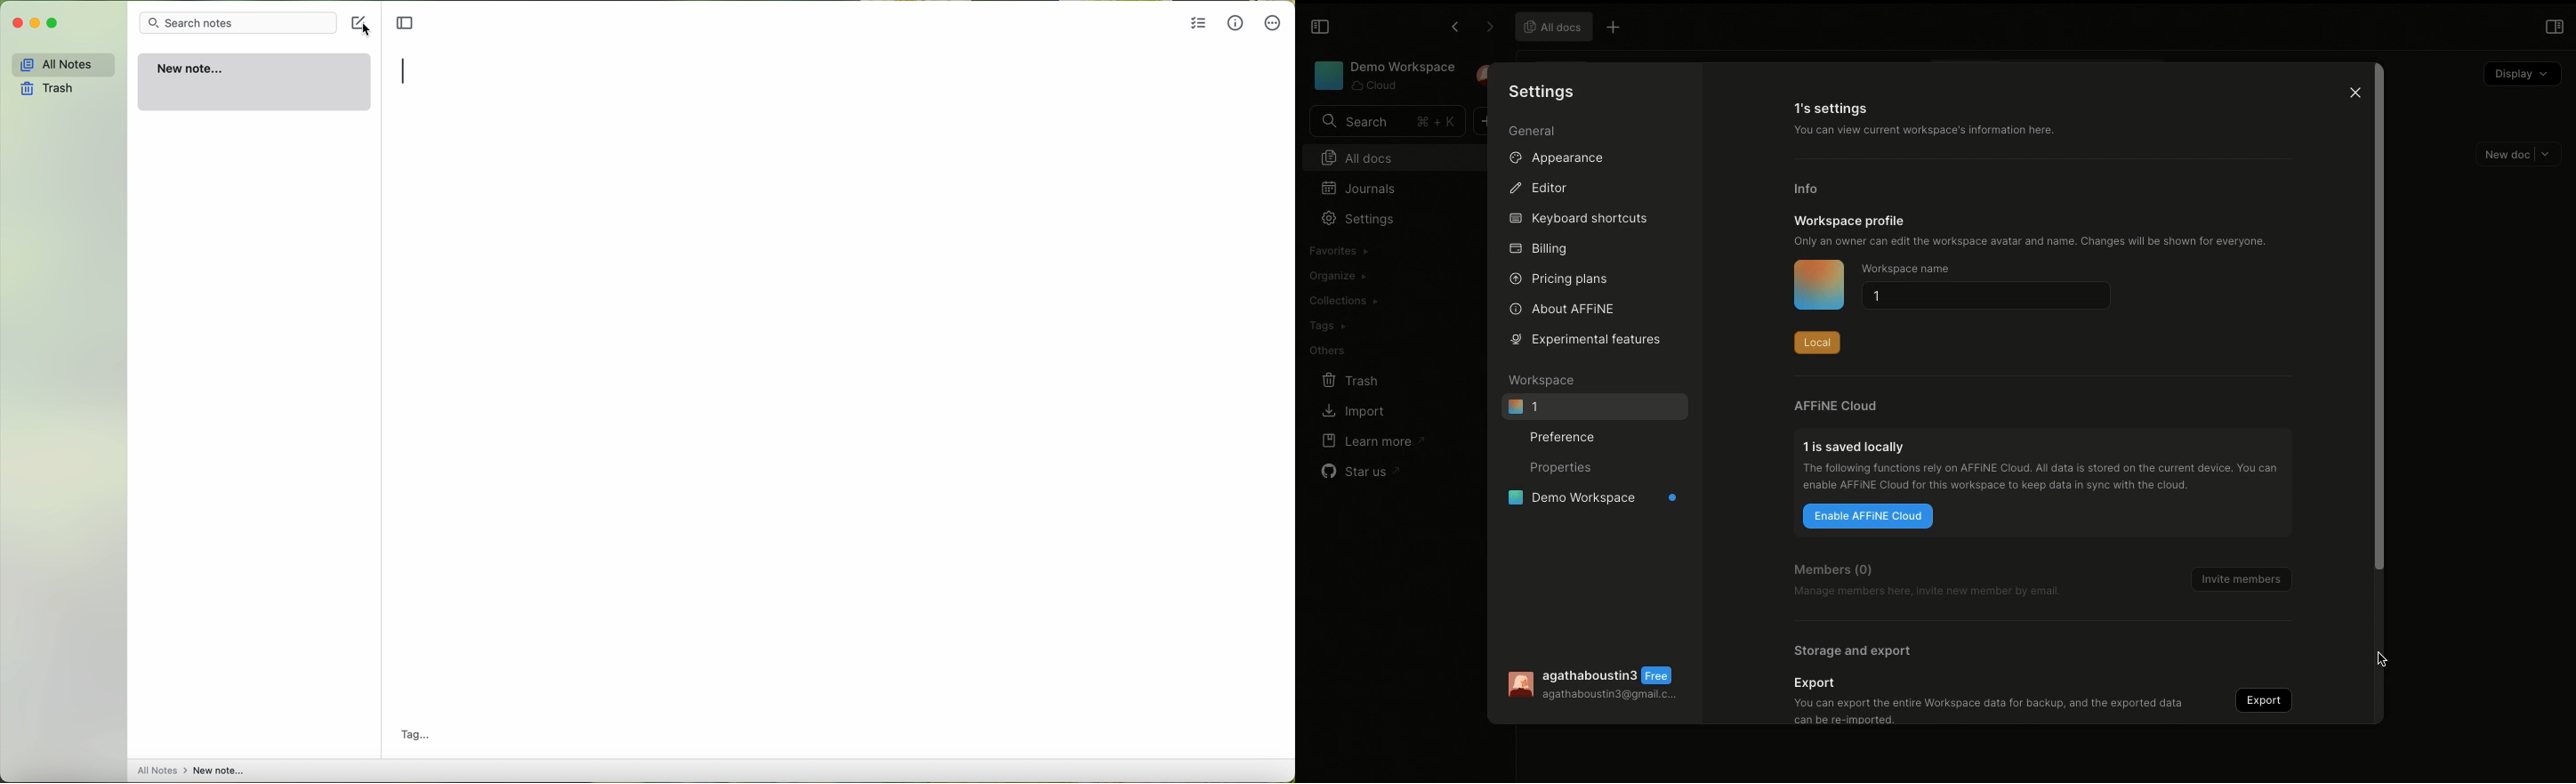 The width and height of the screenshot is (2576, 784). What do you see at coordinates (1320, 27) in the screenshot?
I see `Collapse sidebar` at bounding box center [1320, 27].